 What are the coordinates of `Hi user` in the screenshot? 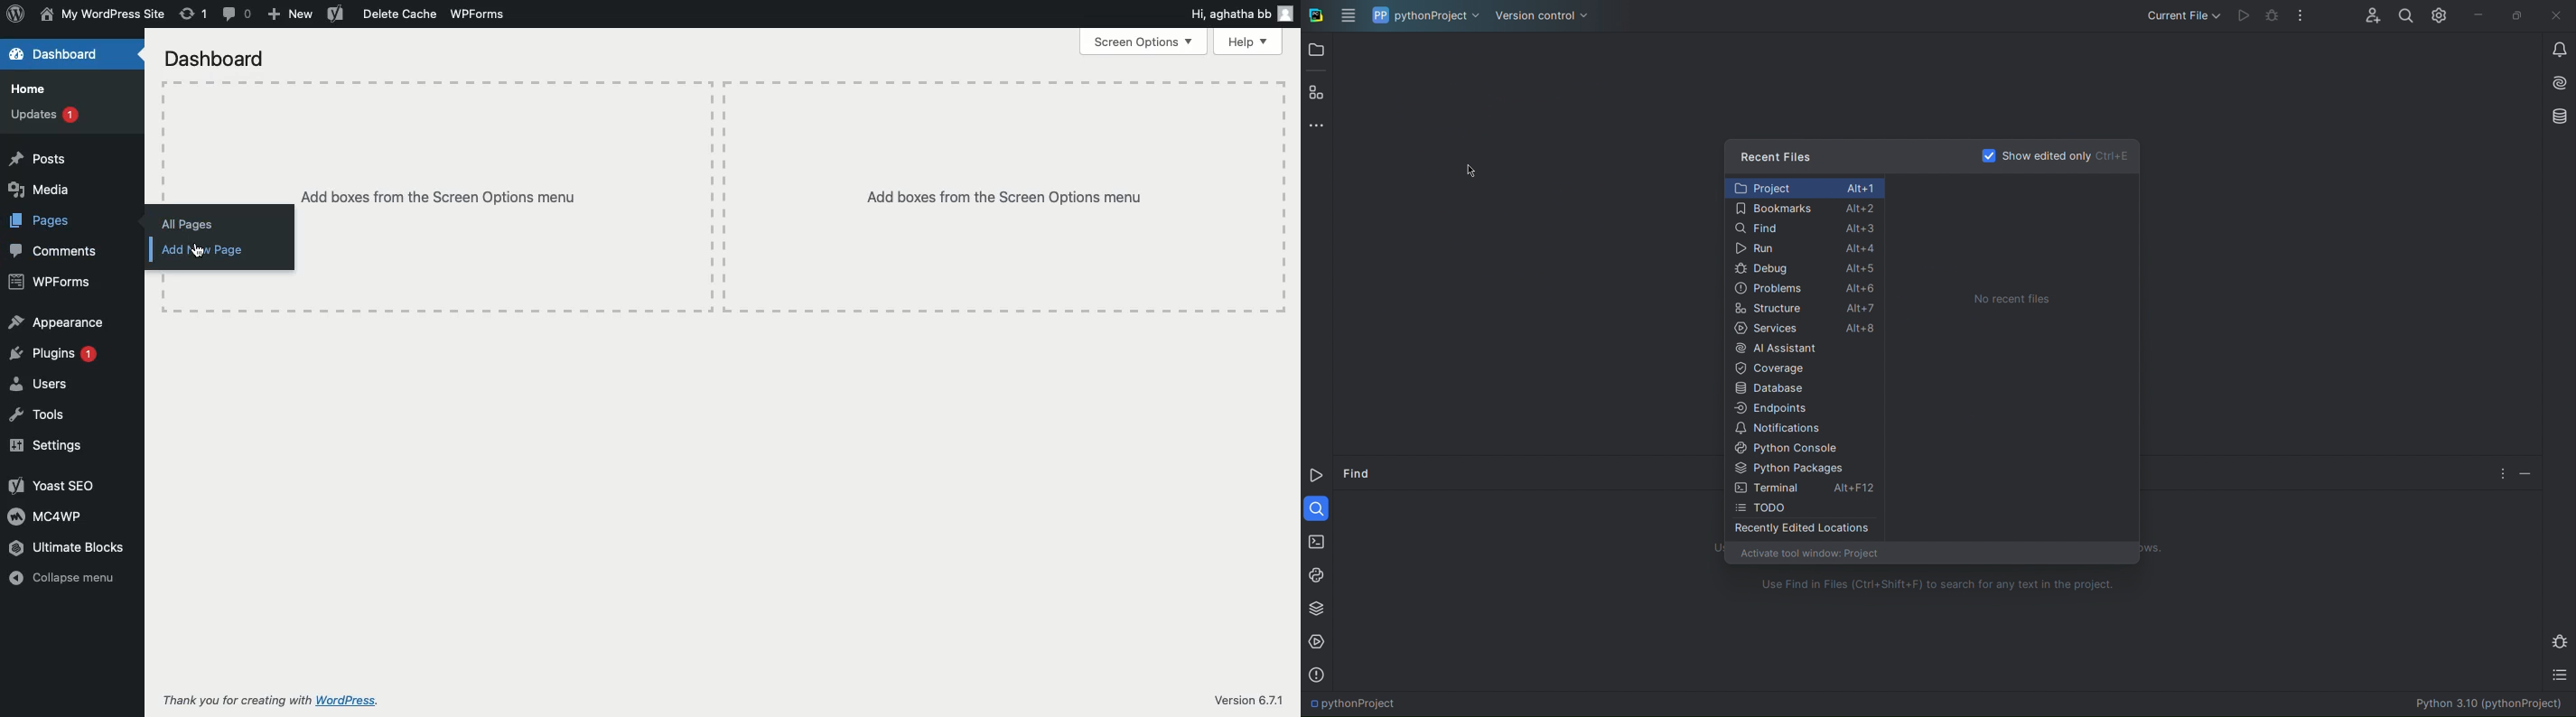 It's located at (1240, 13).